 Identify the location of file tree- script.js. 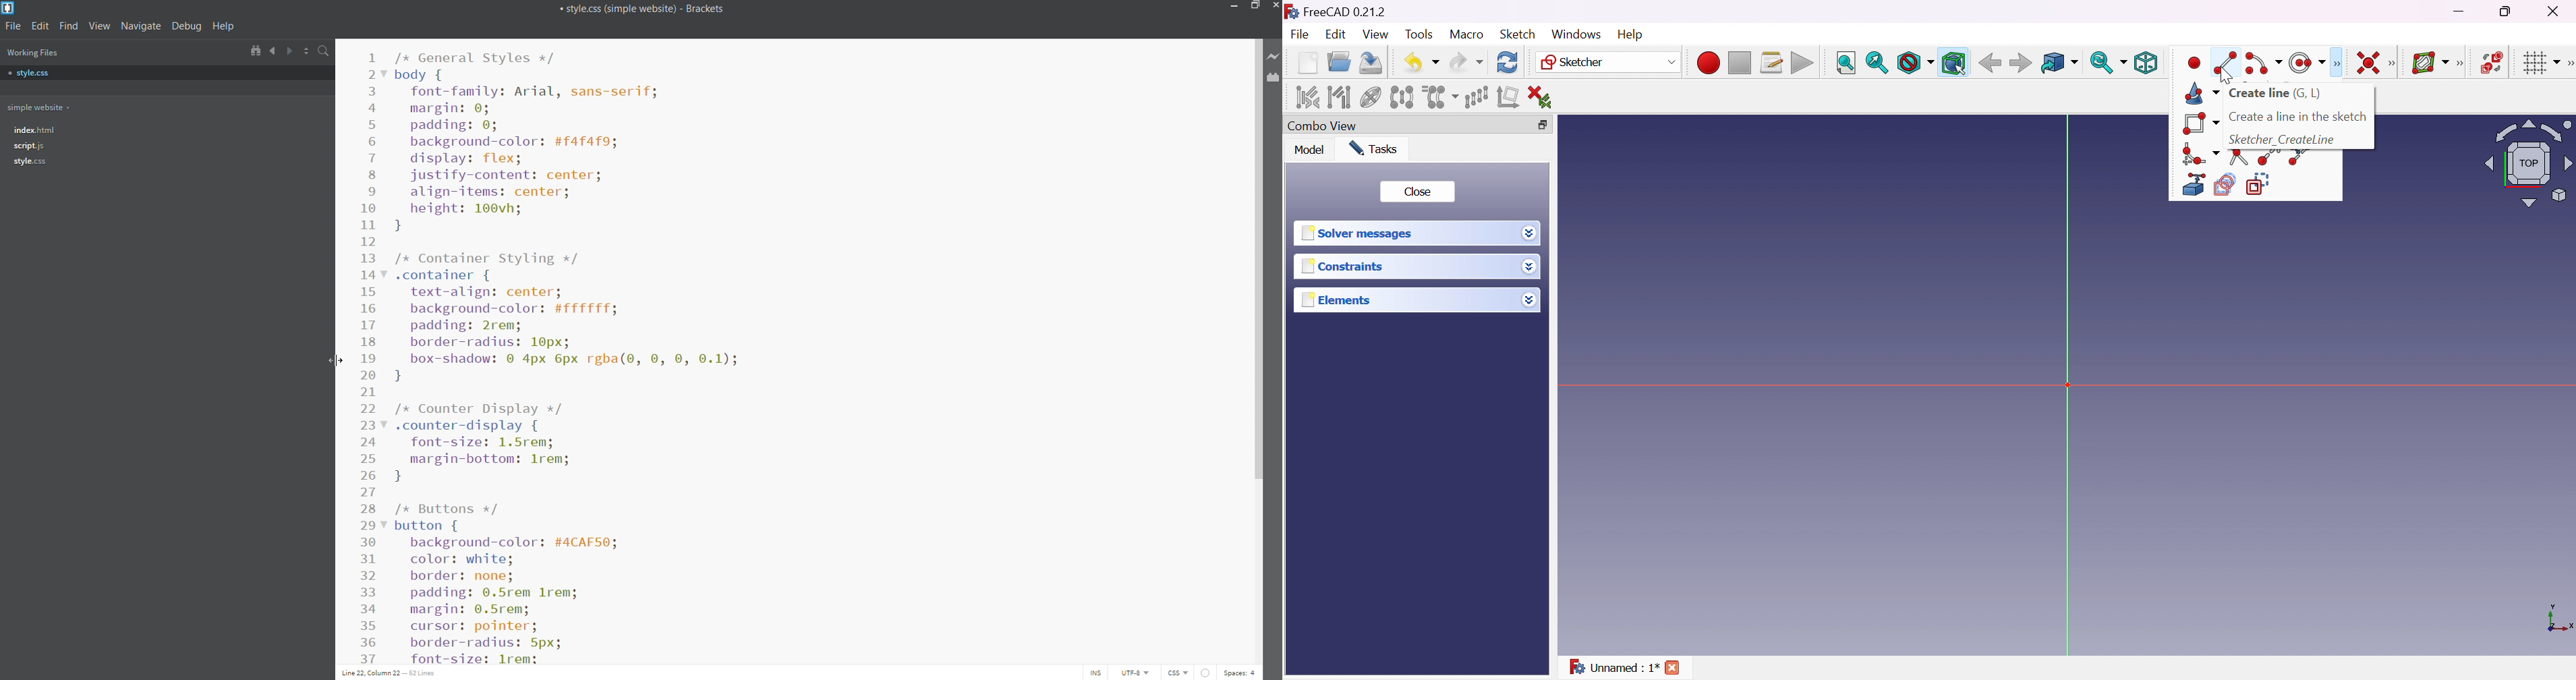
(29, 146).